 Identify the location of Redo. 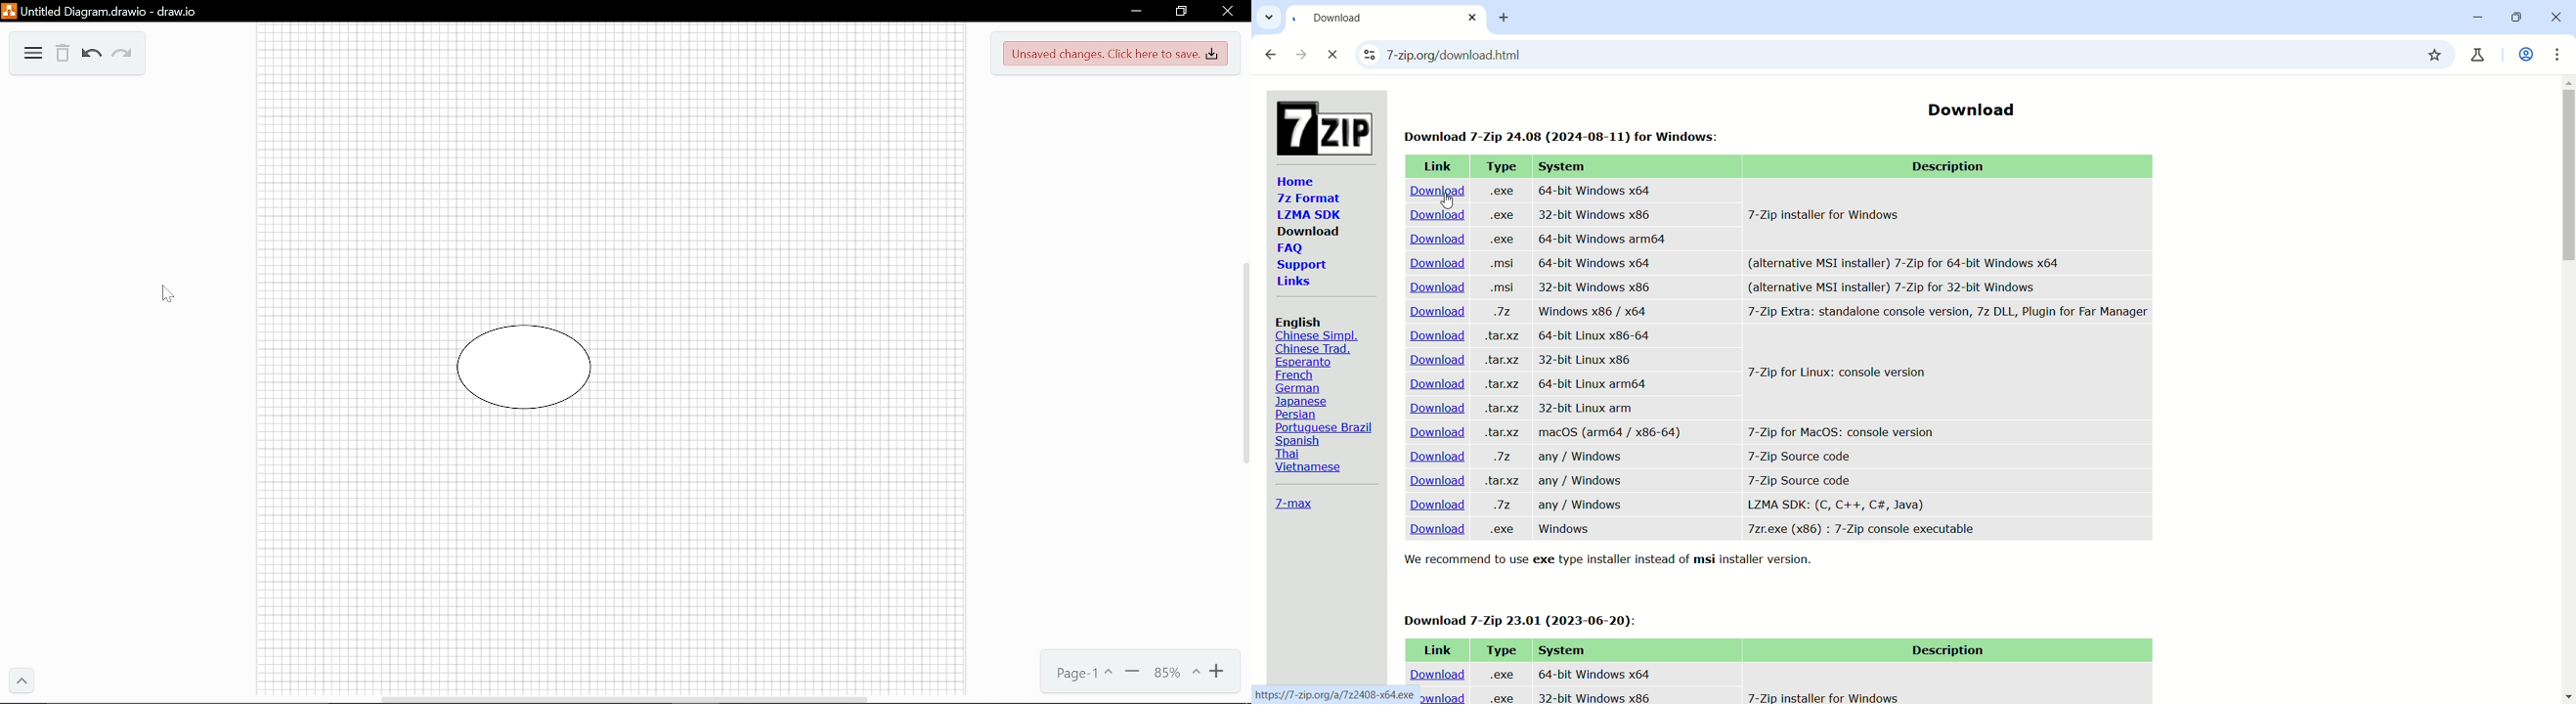
(121, 56).